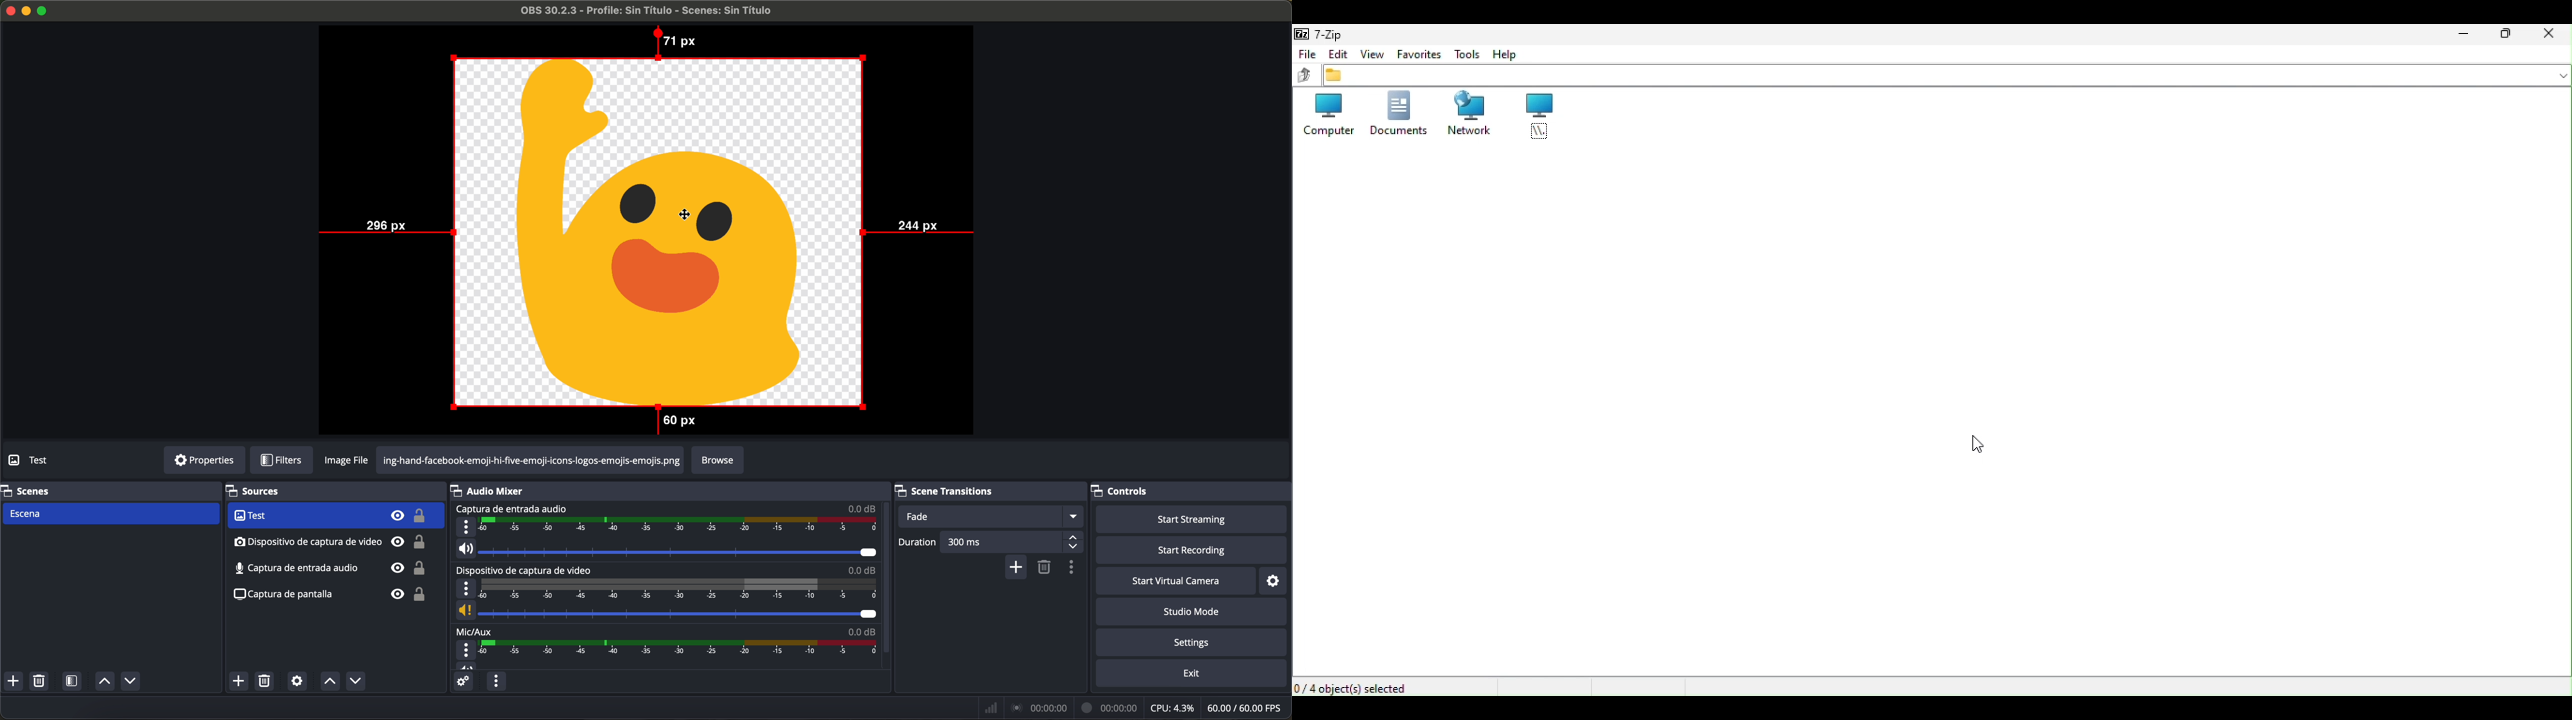 The width and height of the screenshot is (2576, 728). I want to click on filename, so click(648, 10).